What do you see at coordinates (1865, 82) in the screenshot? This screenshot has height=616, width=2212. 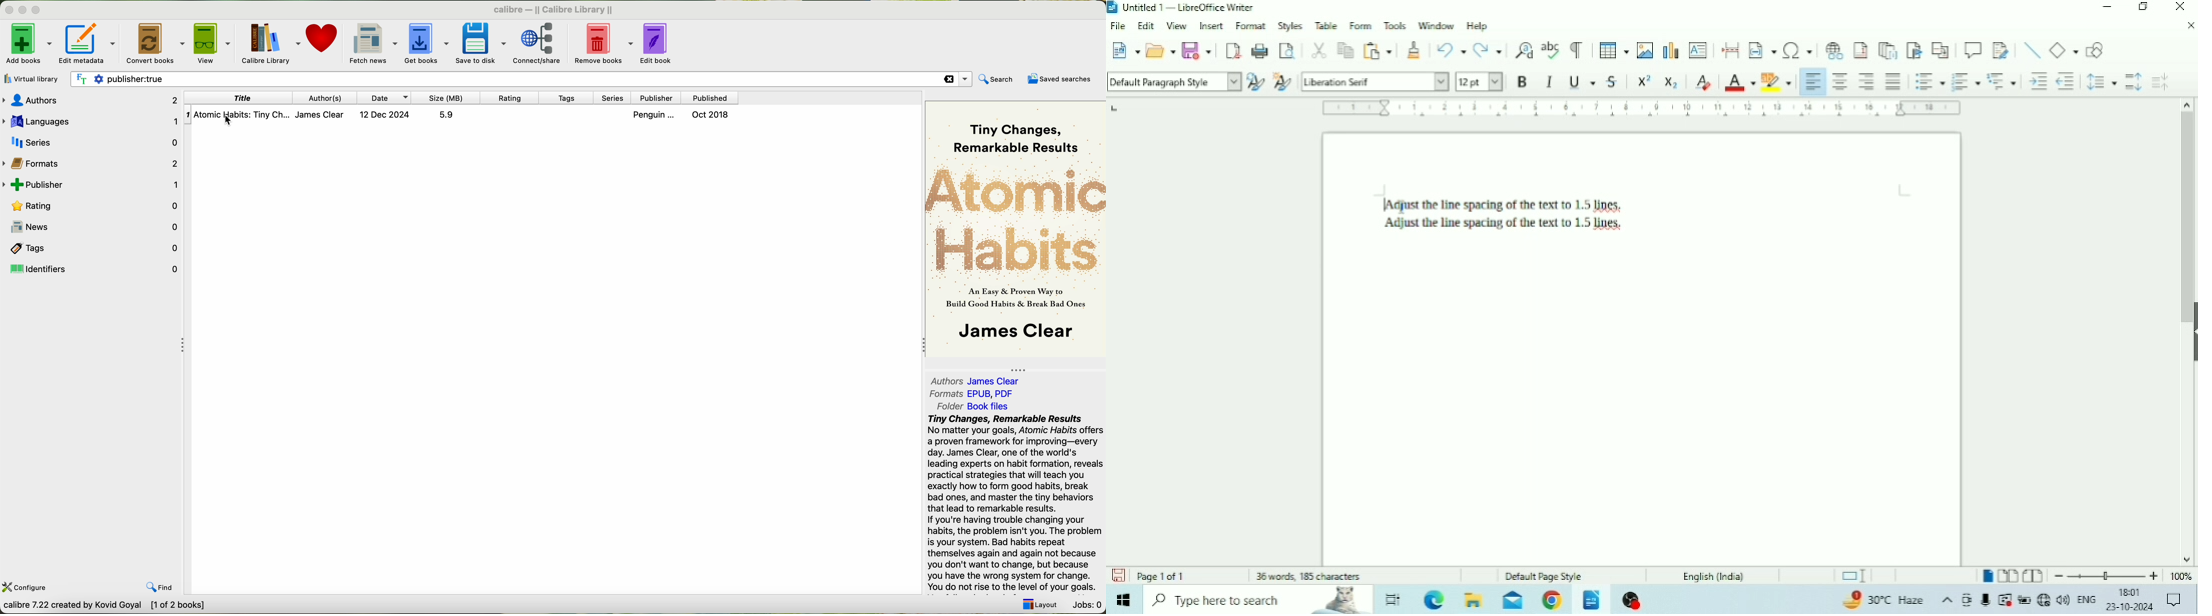 I see `Align Right` at bounding box center [1865, 82].